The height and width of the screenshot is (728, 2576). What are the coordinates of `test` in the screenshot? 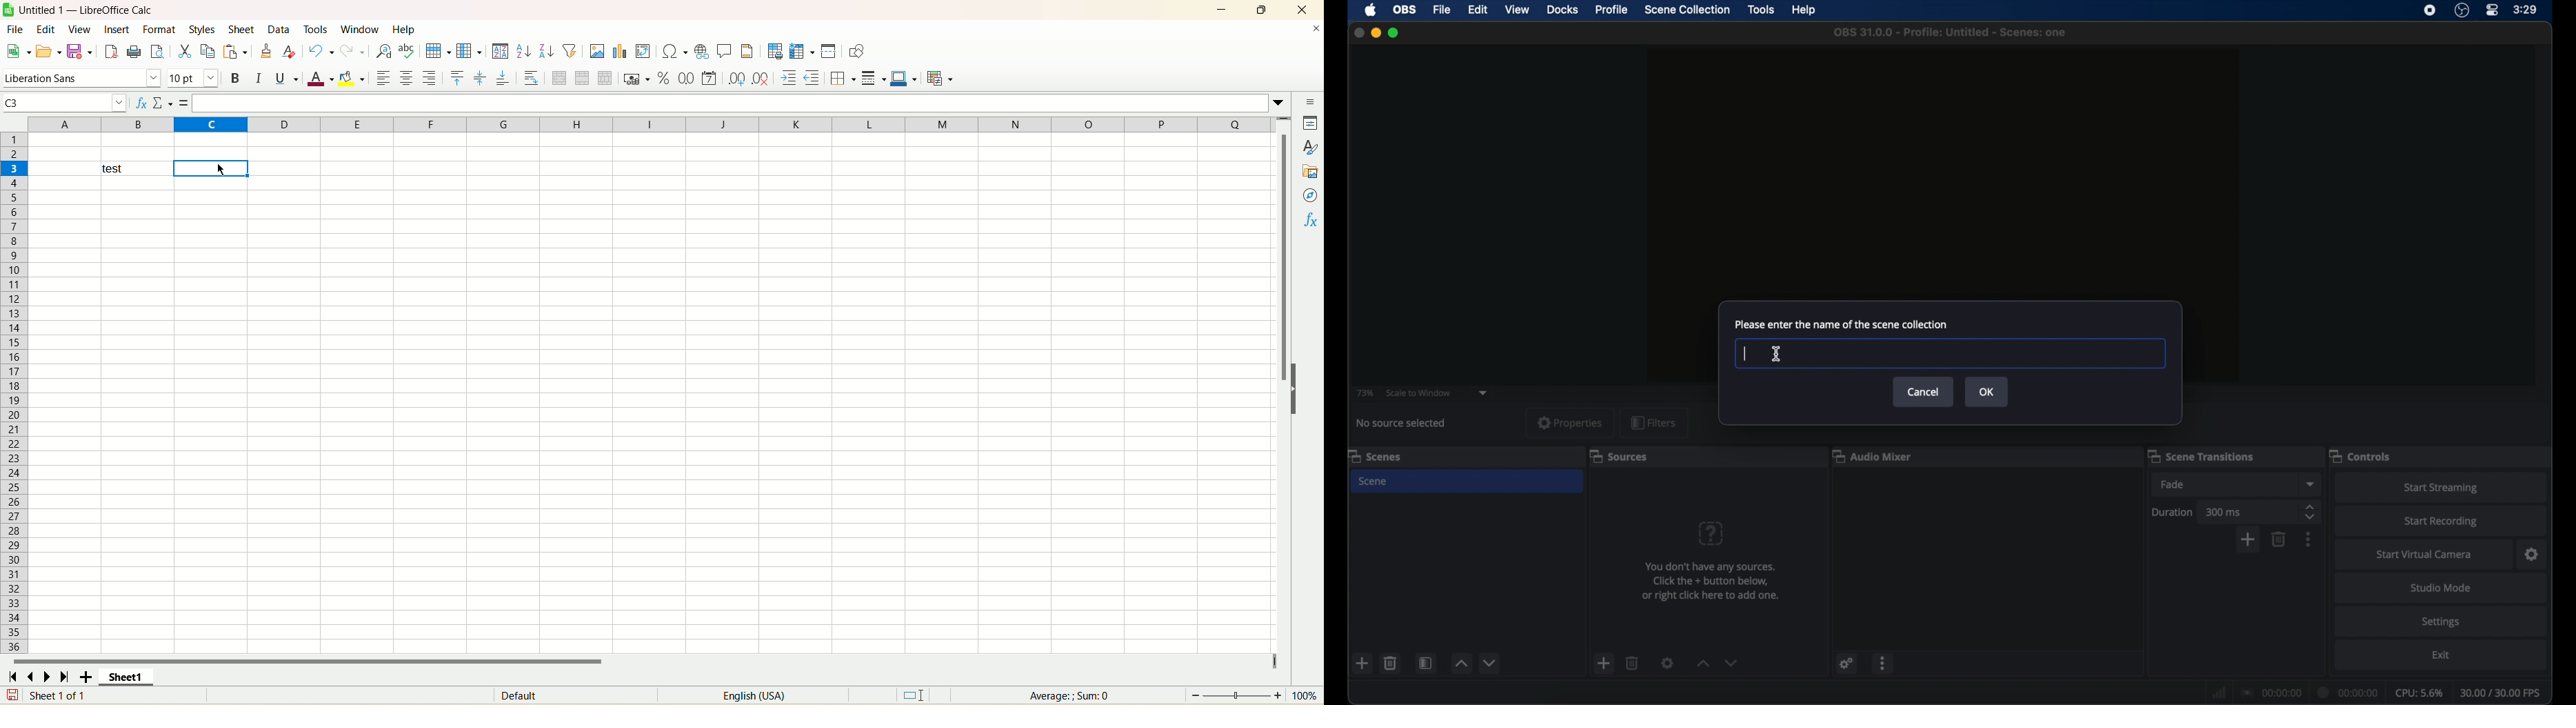 It's located at (137, 168).